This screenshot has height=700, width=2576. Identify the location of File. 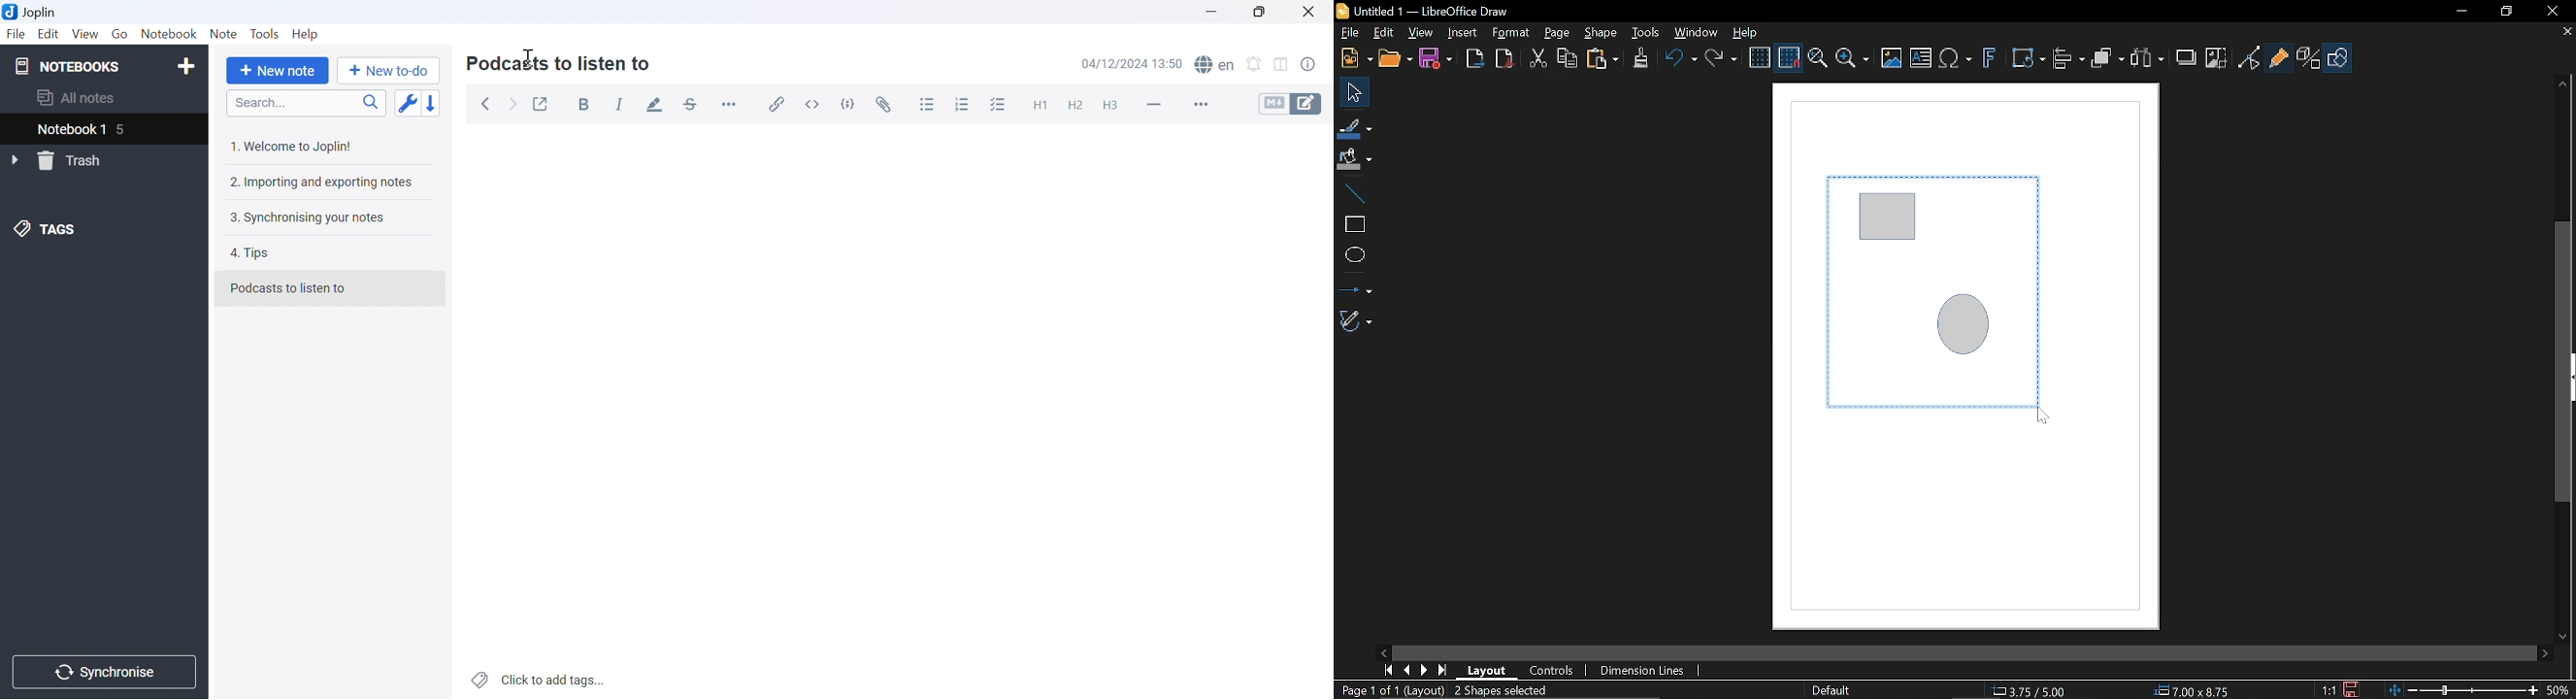
(16, 35).